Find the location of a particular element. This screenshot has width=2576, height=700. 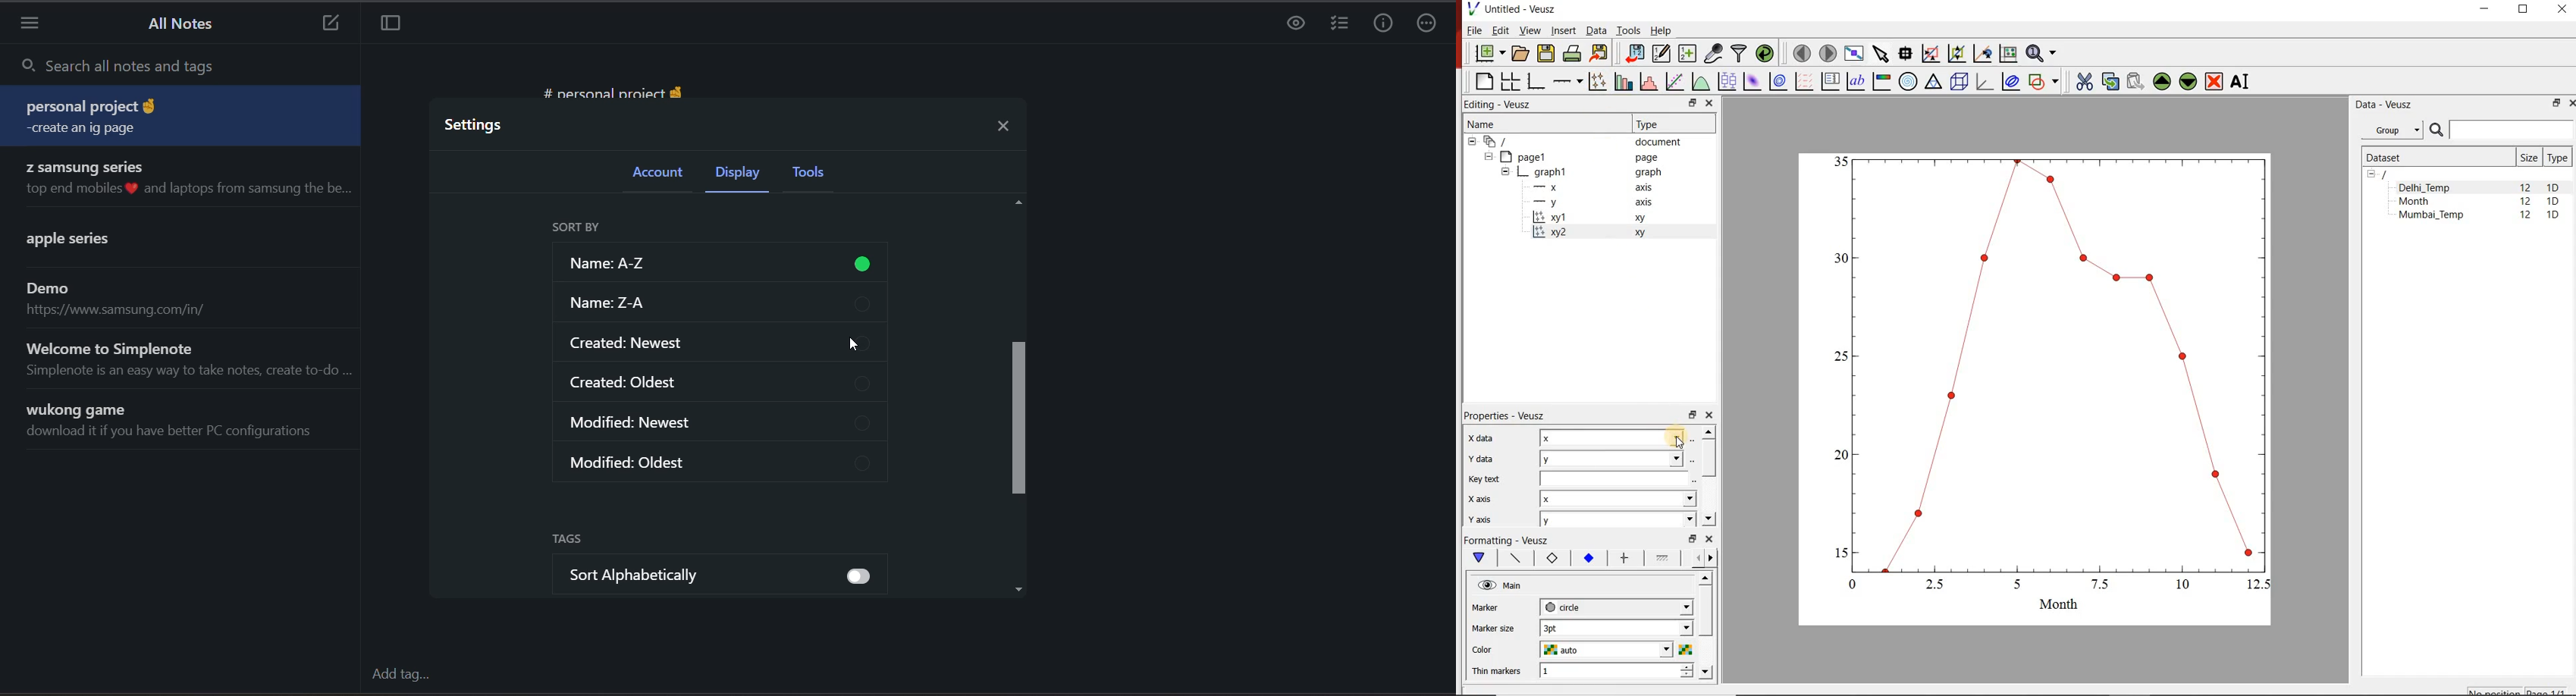

Data is located at coordinates (1595, 30).